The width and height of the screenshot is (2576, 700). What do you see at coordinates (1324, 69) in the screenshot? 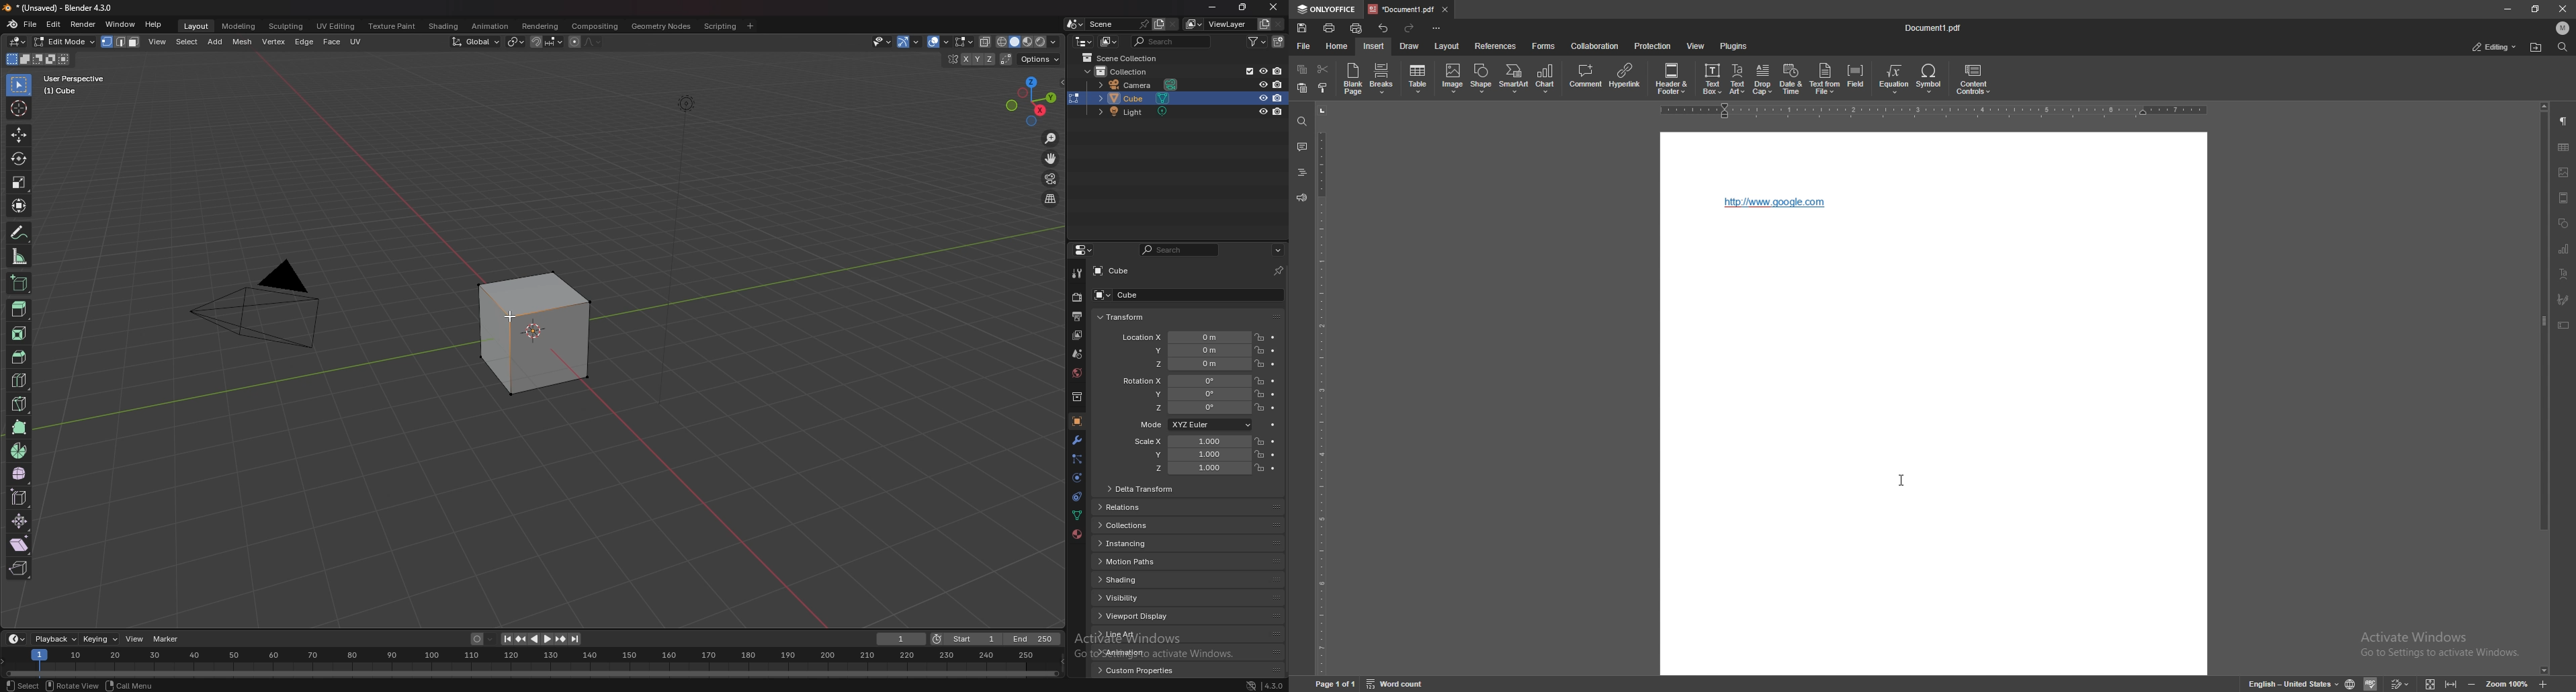
I see `cut` at bounding box center [1324, 69].